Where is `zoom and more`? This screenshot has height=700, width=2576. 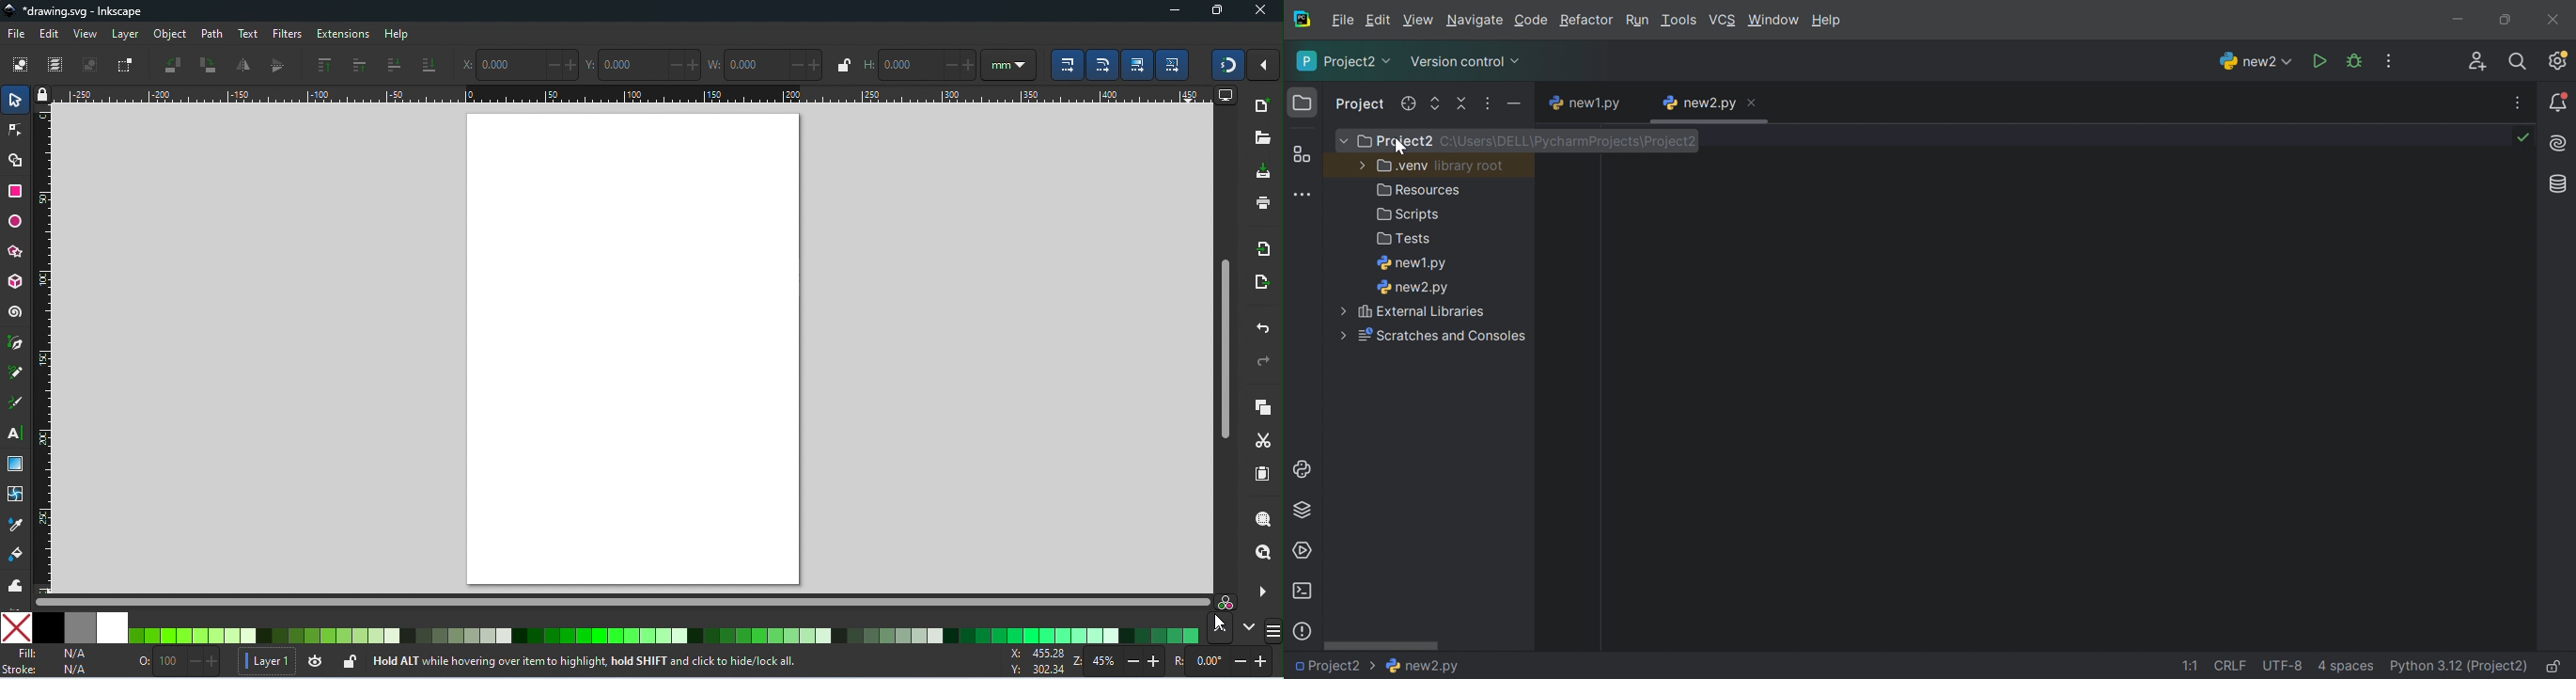 zoom and more is located at coordinates (1260, 590).